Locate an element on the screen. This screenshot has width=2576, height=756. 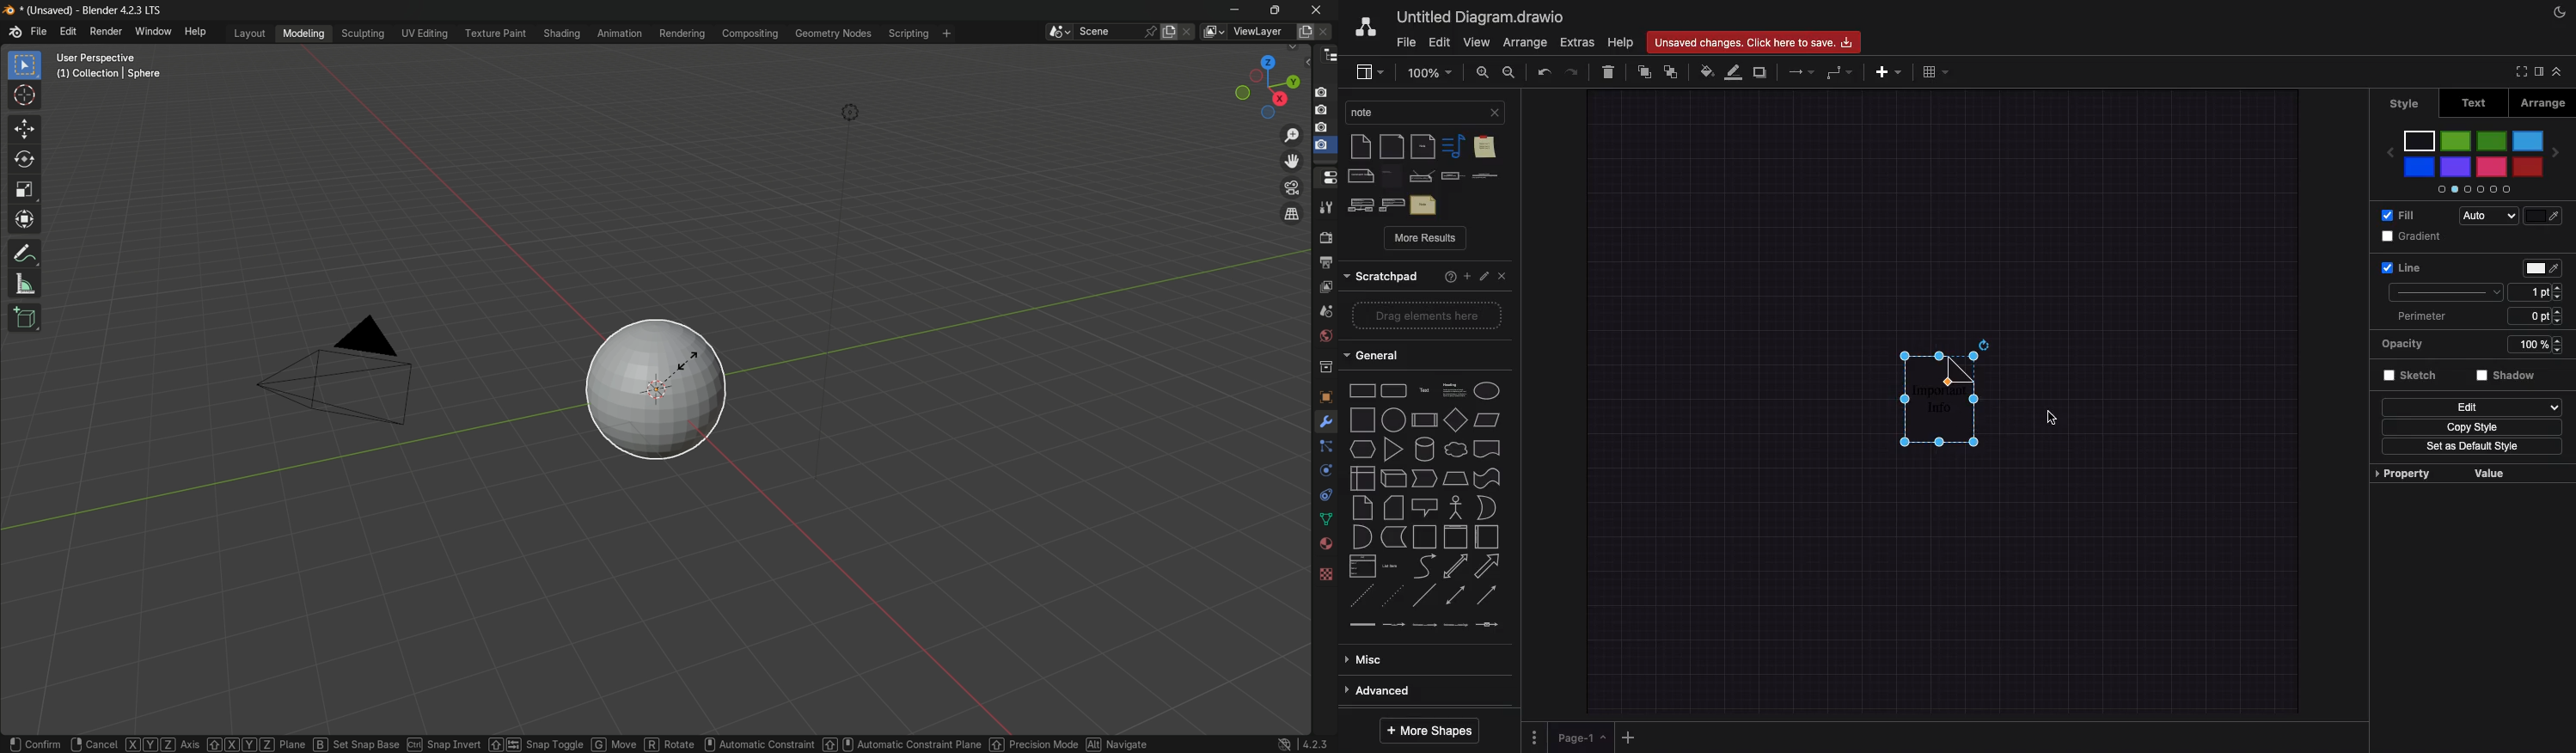
dashed is located at coordinates (1361, 601).